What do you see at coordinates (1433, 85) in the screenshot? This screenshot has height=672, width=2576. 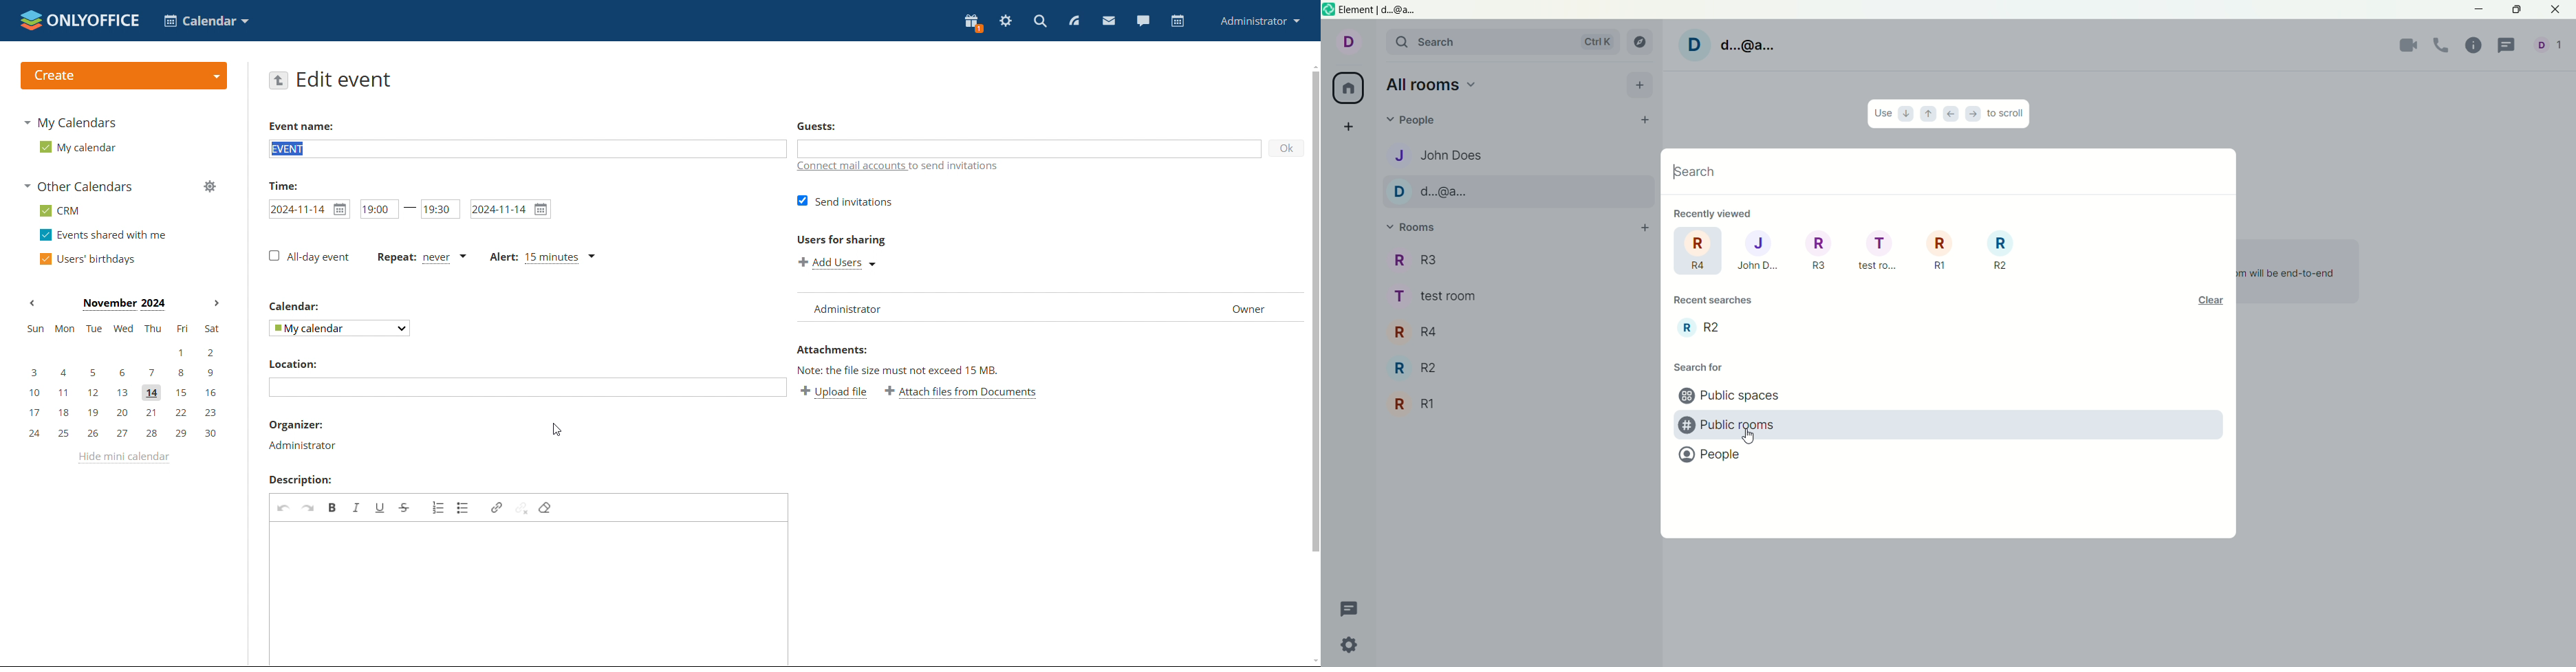 I see `all rooms` at bounding box center [1433, 85].